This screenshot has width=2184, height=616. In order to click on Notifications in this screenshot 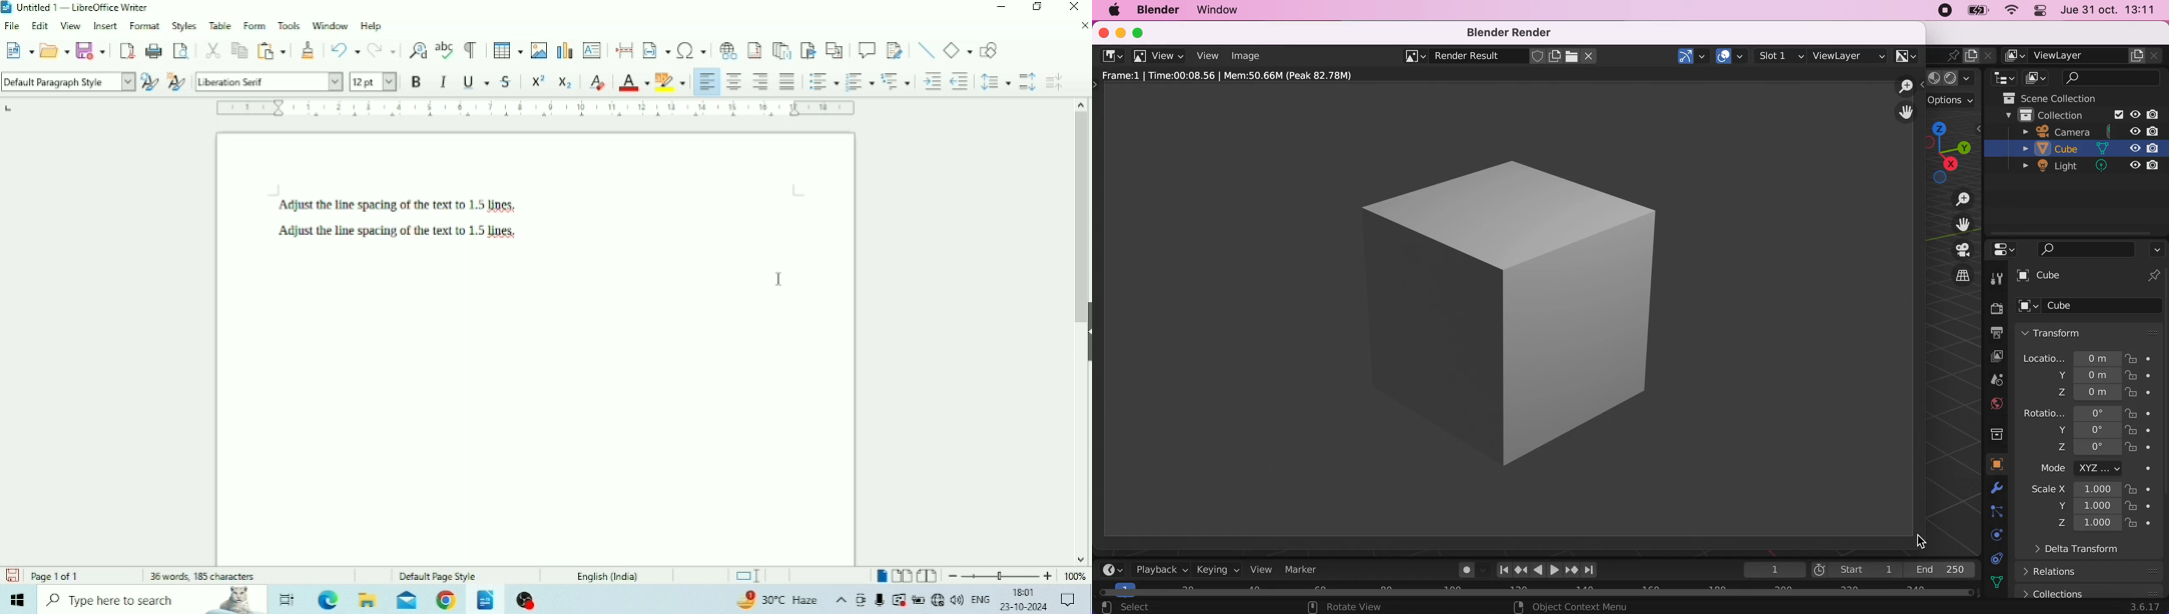, I will do `click(1067, 598)`.